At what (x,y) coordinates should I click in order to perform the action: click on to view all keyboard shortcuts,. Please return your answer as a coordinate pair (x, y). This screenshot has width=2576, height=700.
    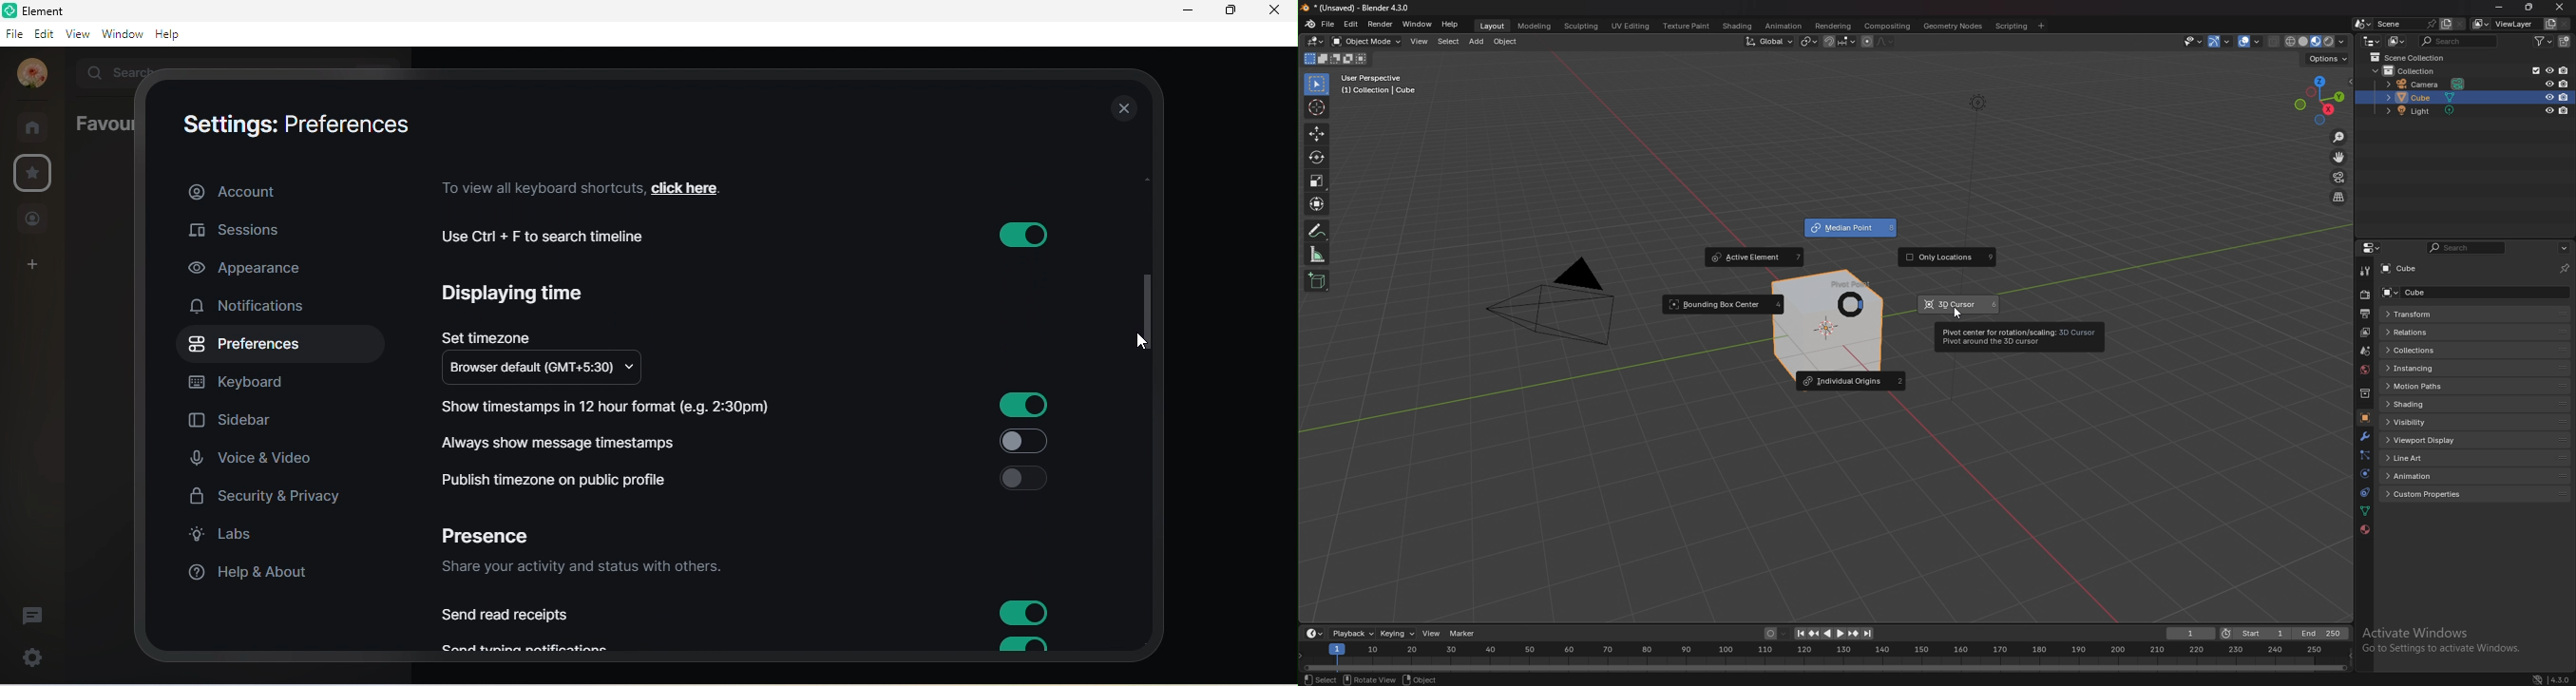
    Looking at the image, I should click on (539, 187).